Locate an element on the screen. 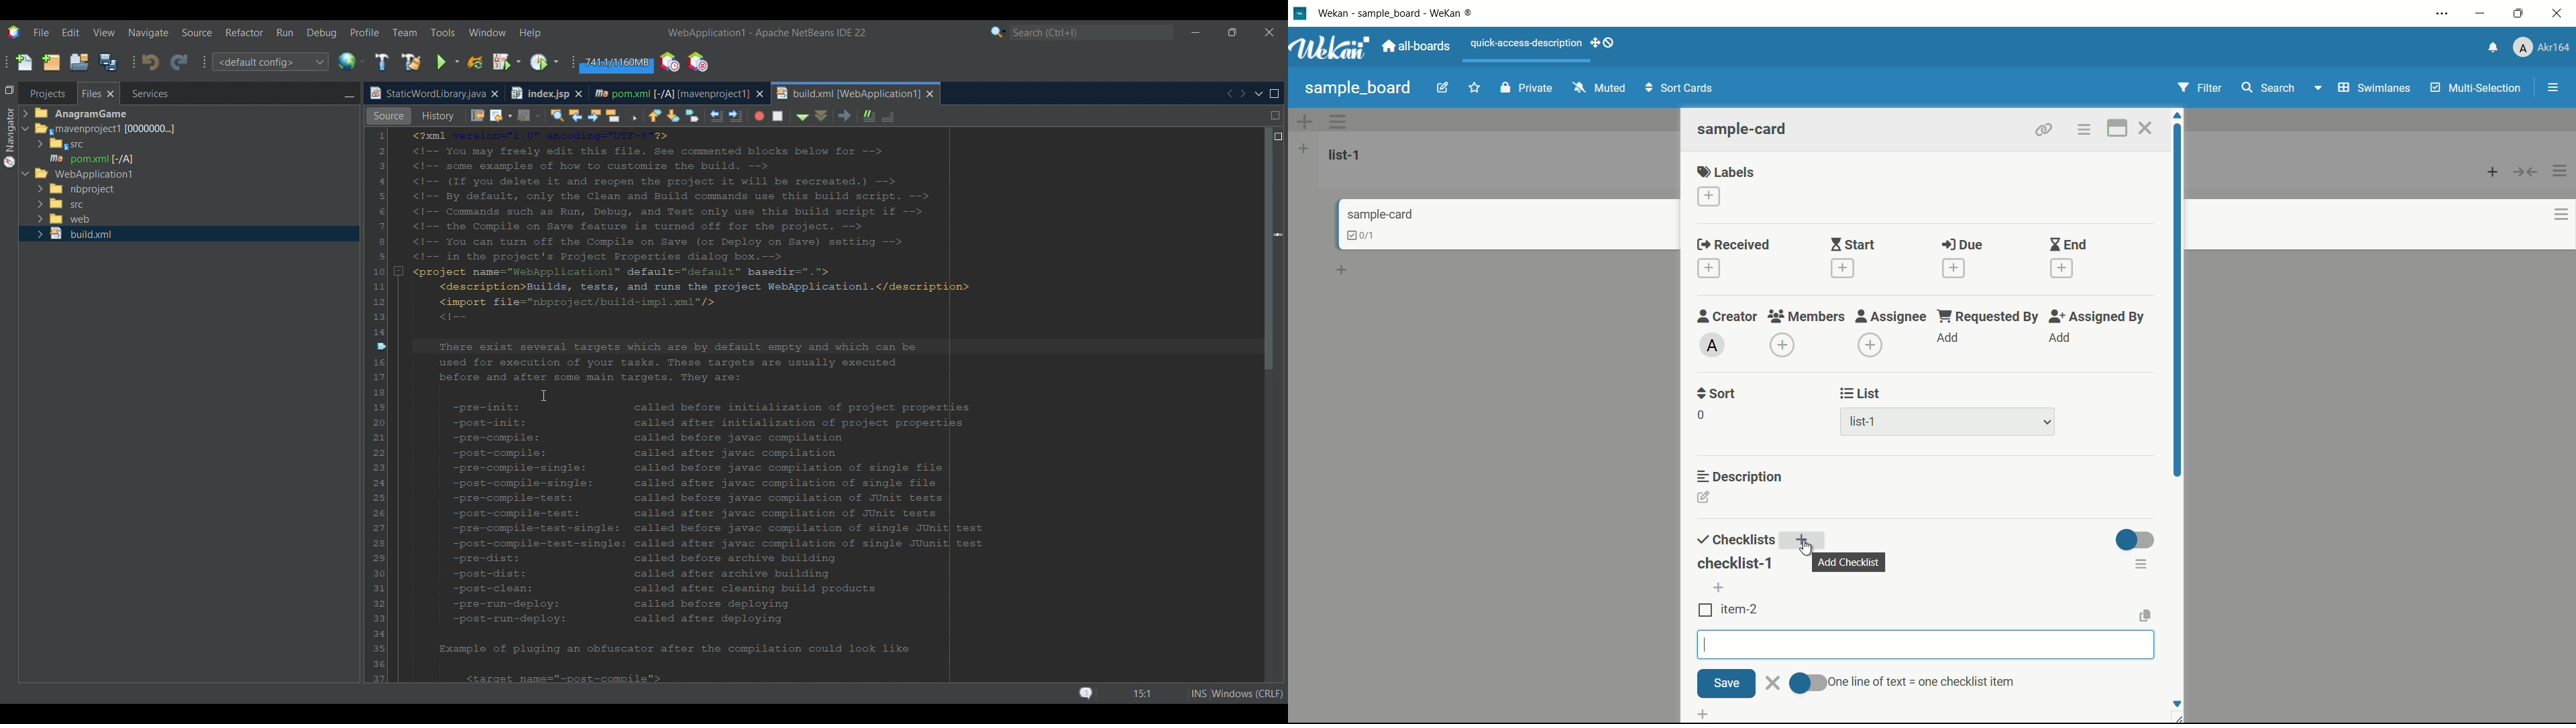  app icon is located at coordinates (1299, 13).